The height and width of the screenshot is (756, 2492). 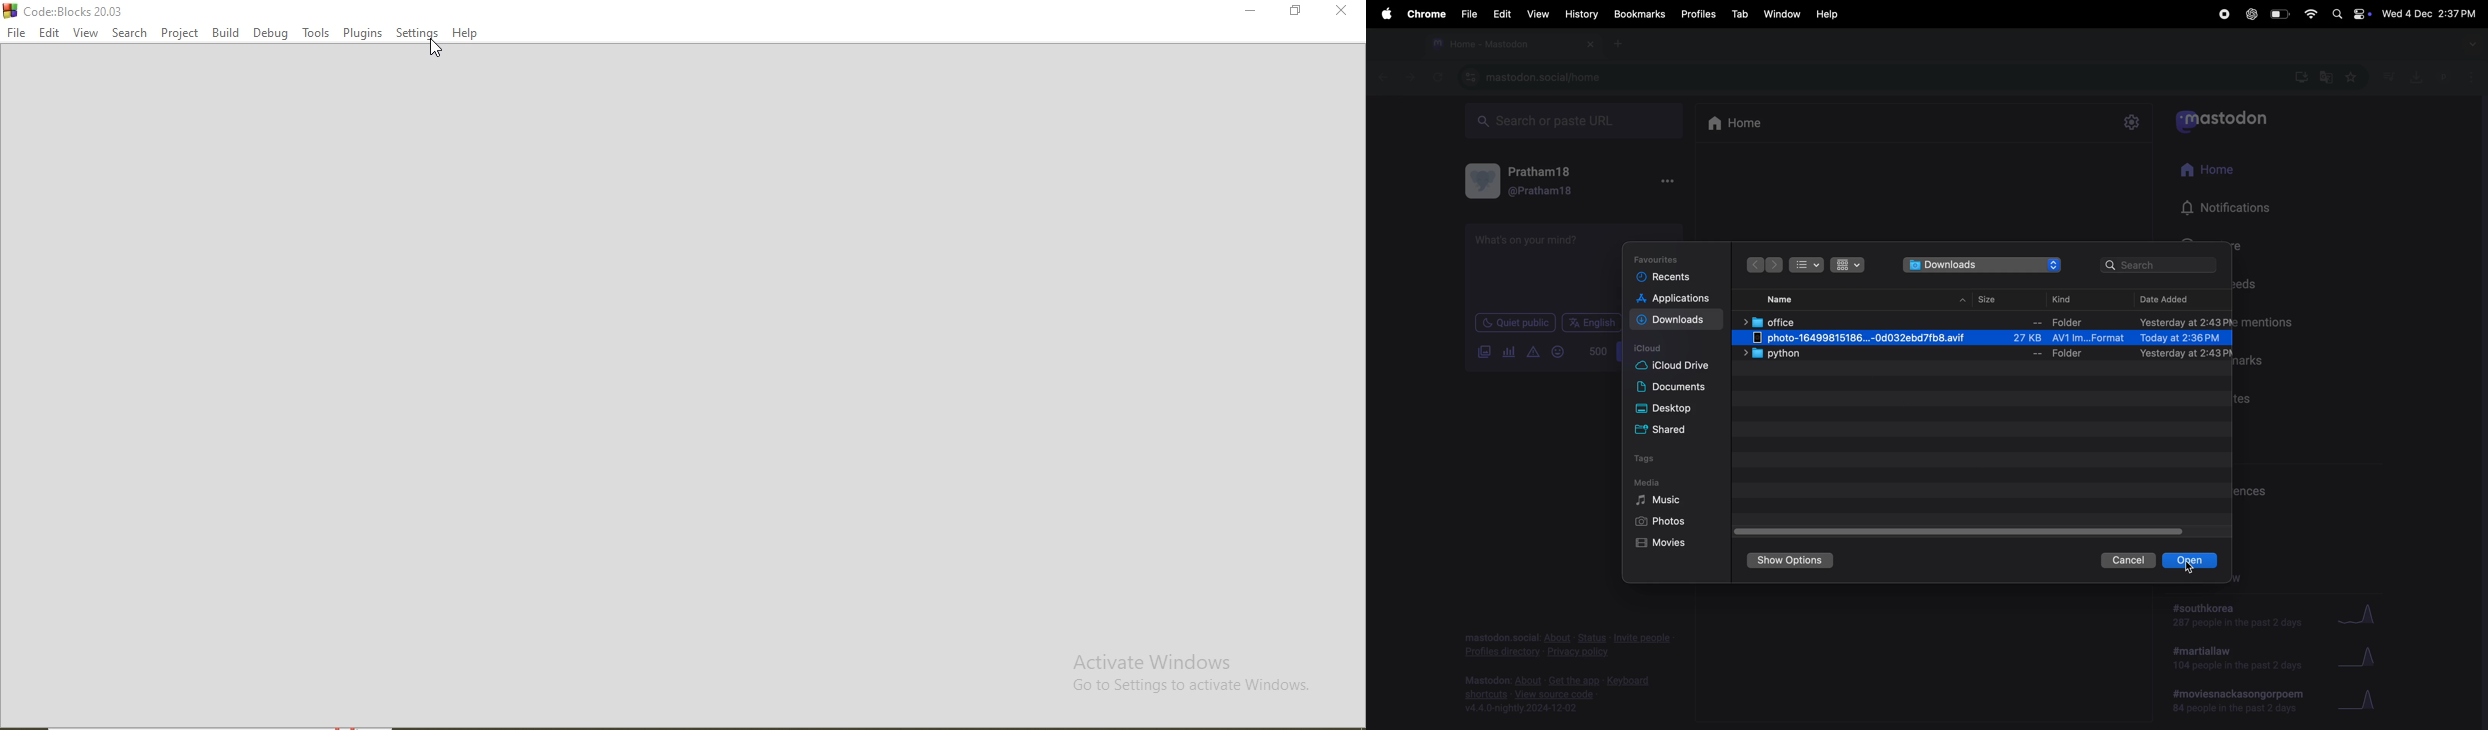 What do you see at coordinates (2414, 76) in the screenshot?
I see `downloads` at bounding box center [2414, 76].